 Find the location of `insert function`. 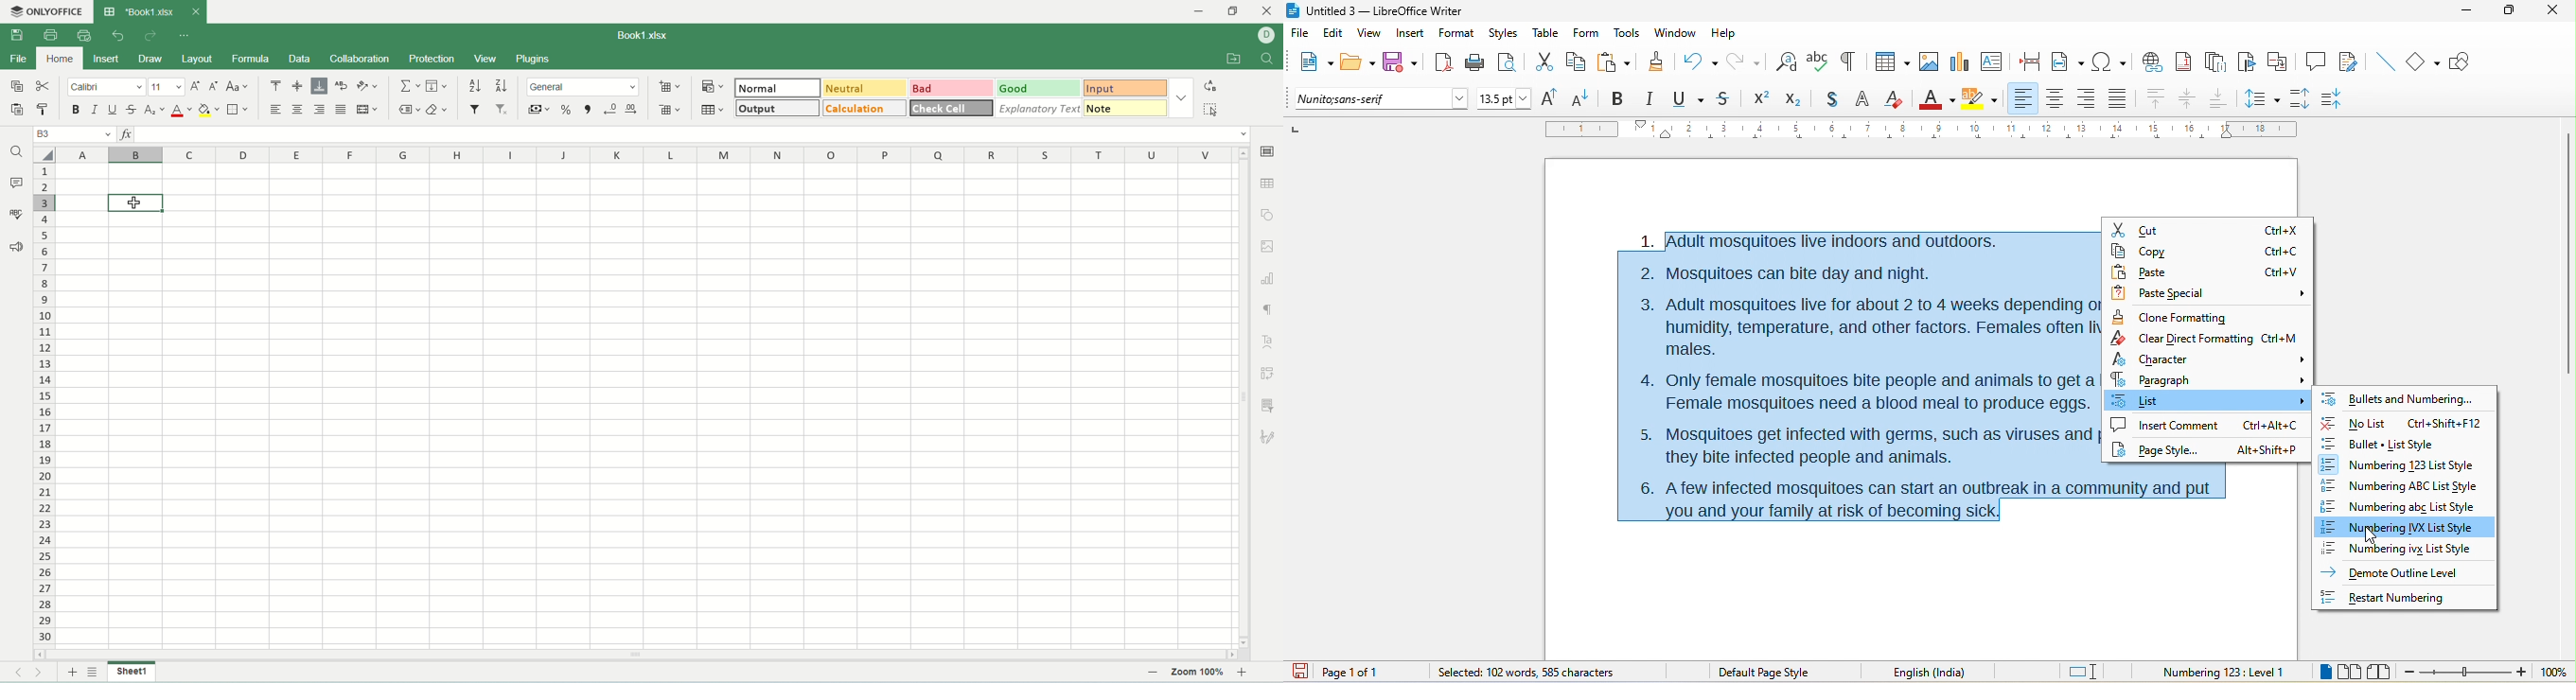

insert function is located at coordinates (124, 133).